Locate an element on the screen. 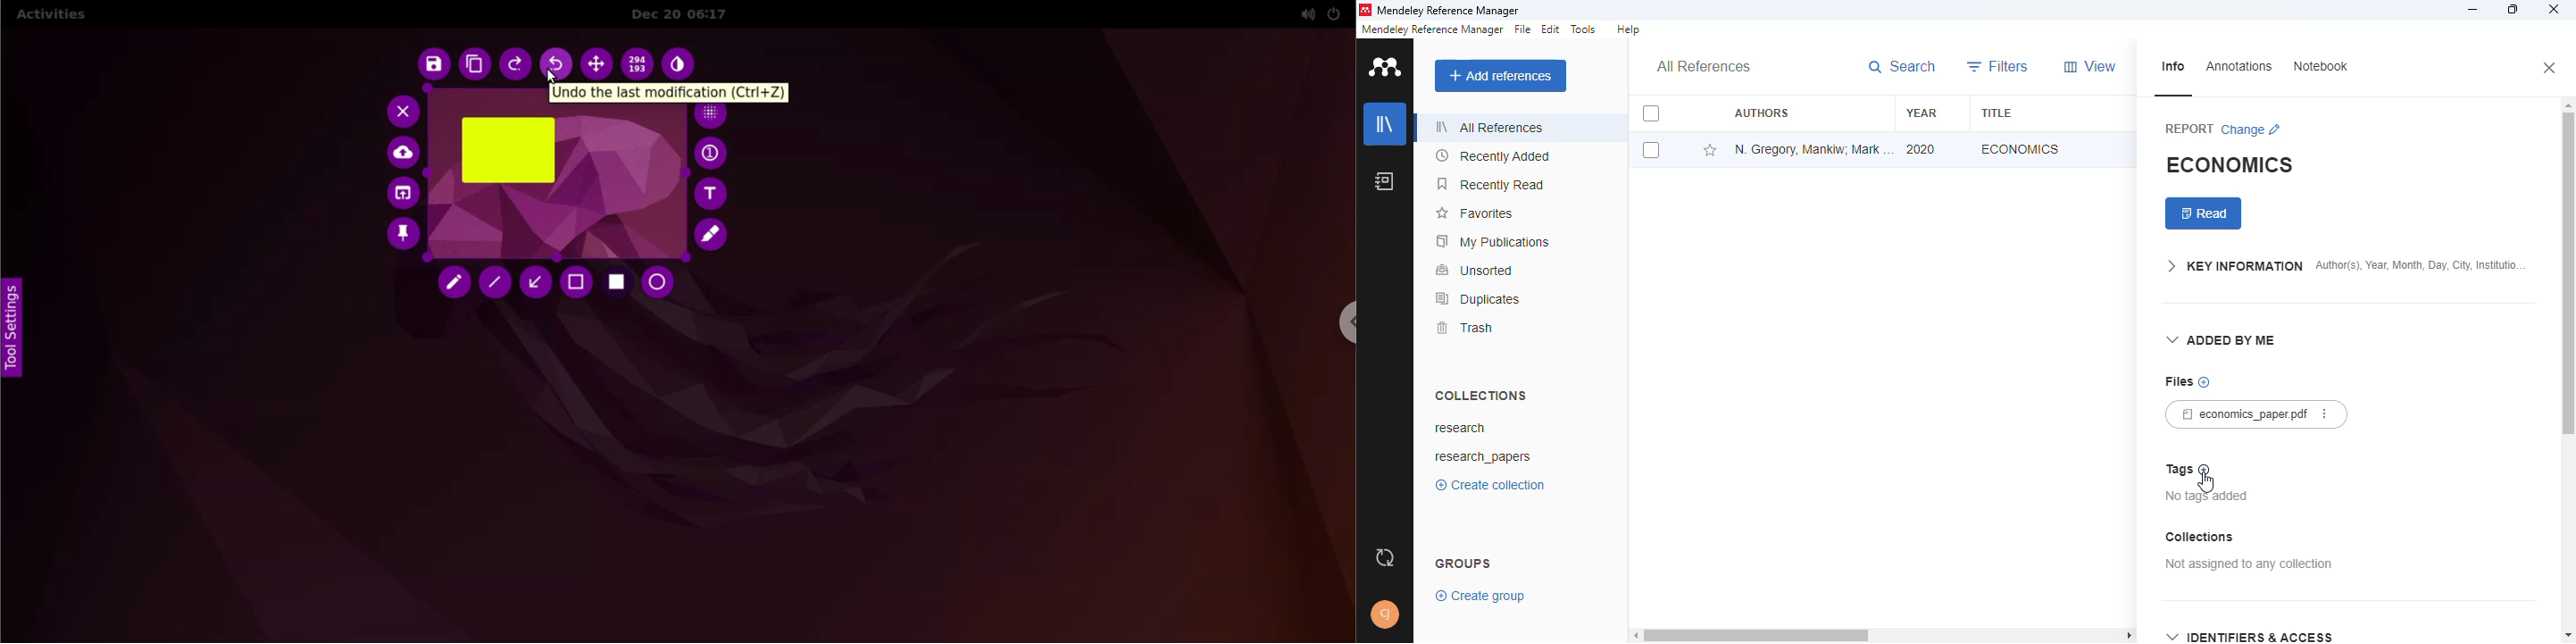 Image resolution: width=2576 pixels, height=644 pixels. add is located at coordinates (2205, 469).